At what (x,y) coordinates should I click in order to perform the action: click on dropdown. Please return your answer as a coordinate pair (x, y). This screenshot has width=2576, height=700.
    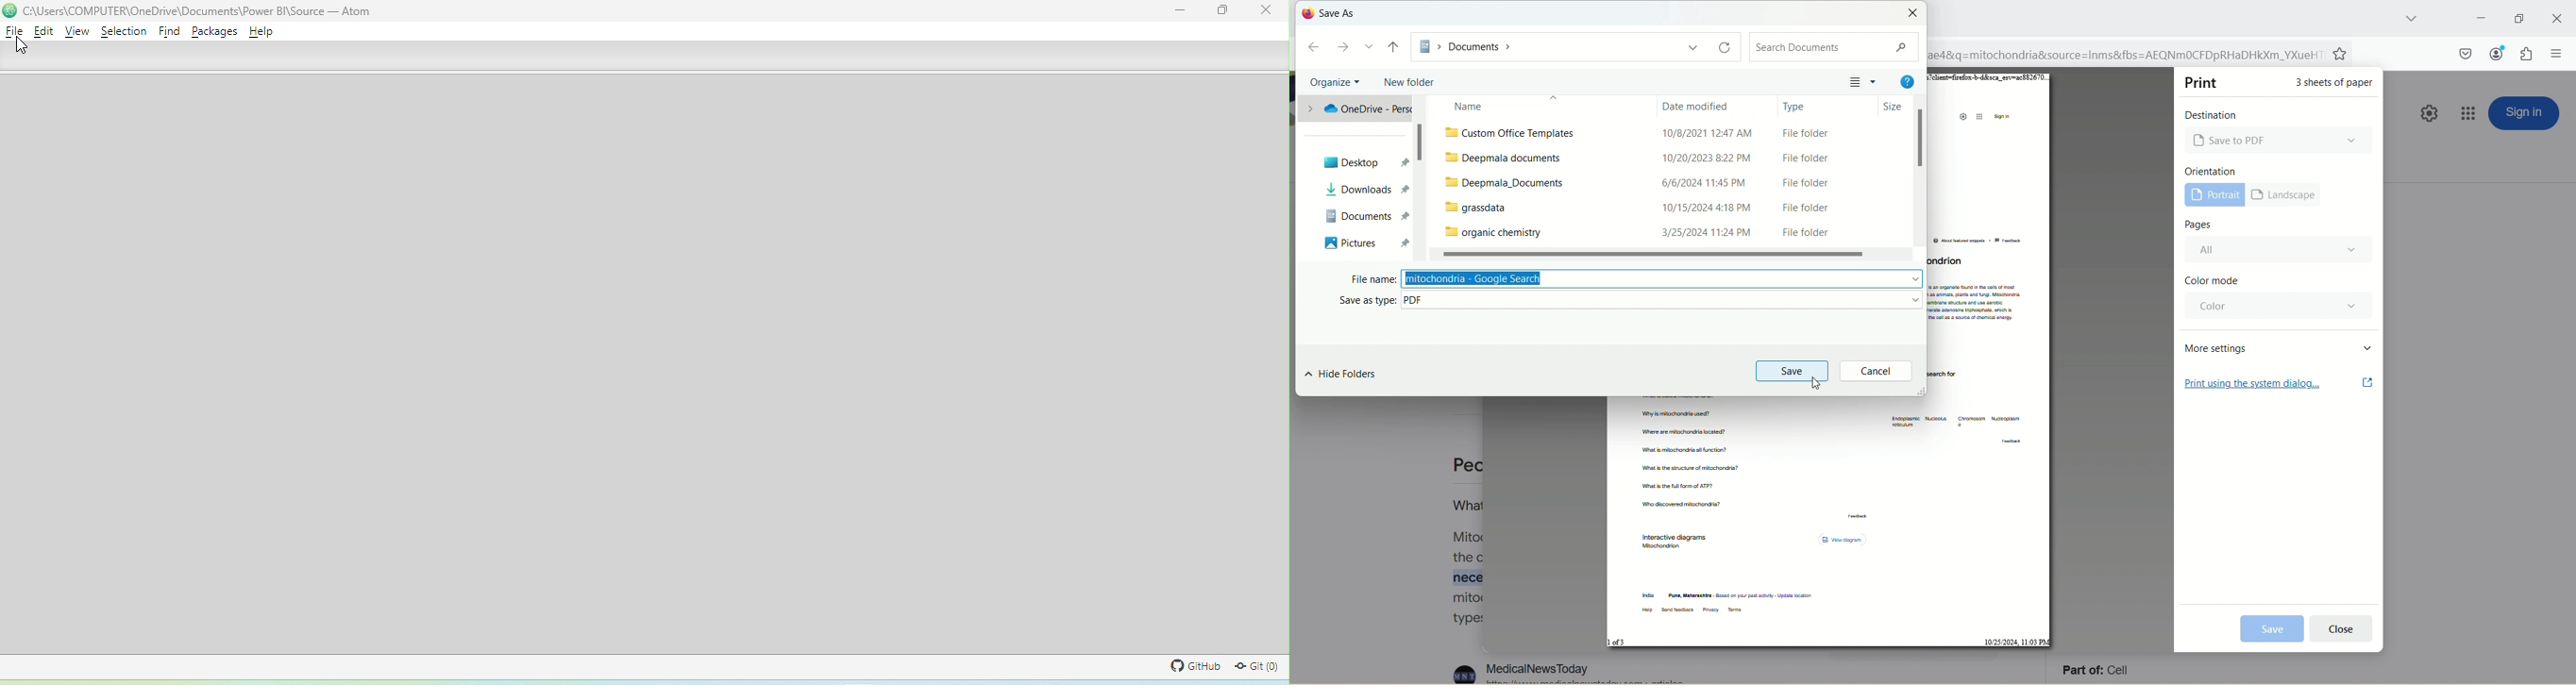
    Looking at the image, I should click on (1369, 47).